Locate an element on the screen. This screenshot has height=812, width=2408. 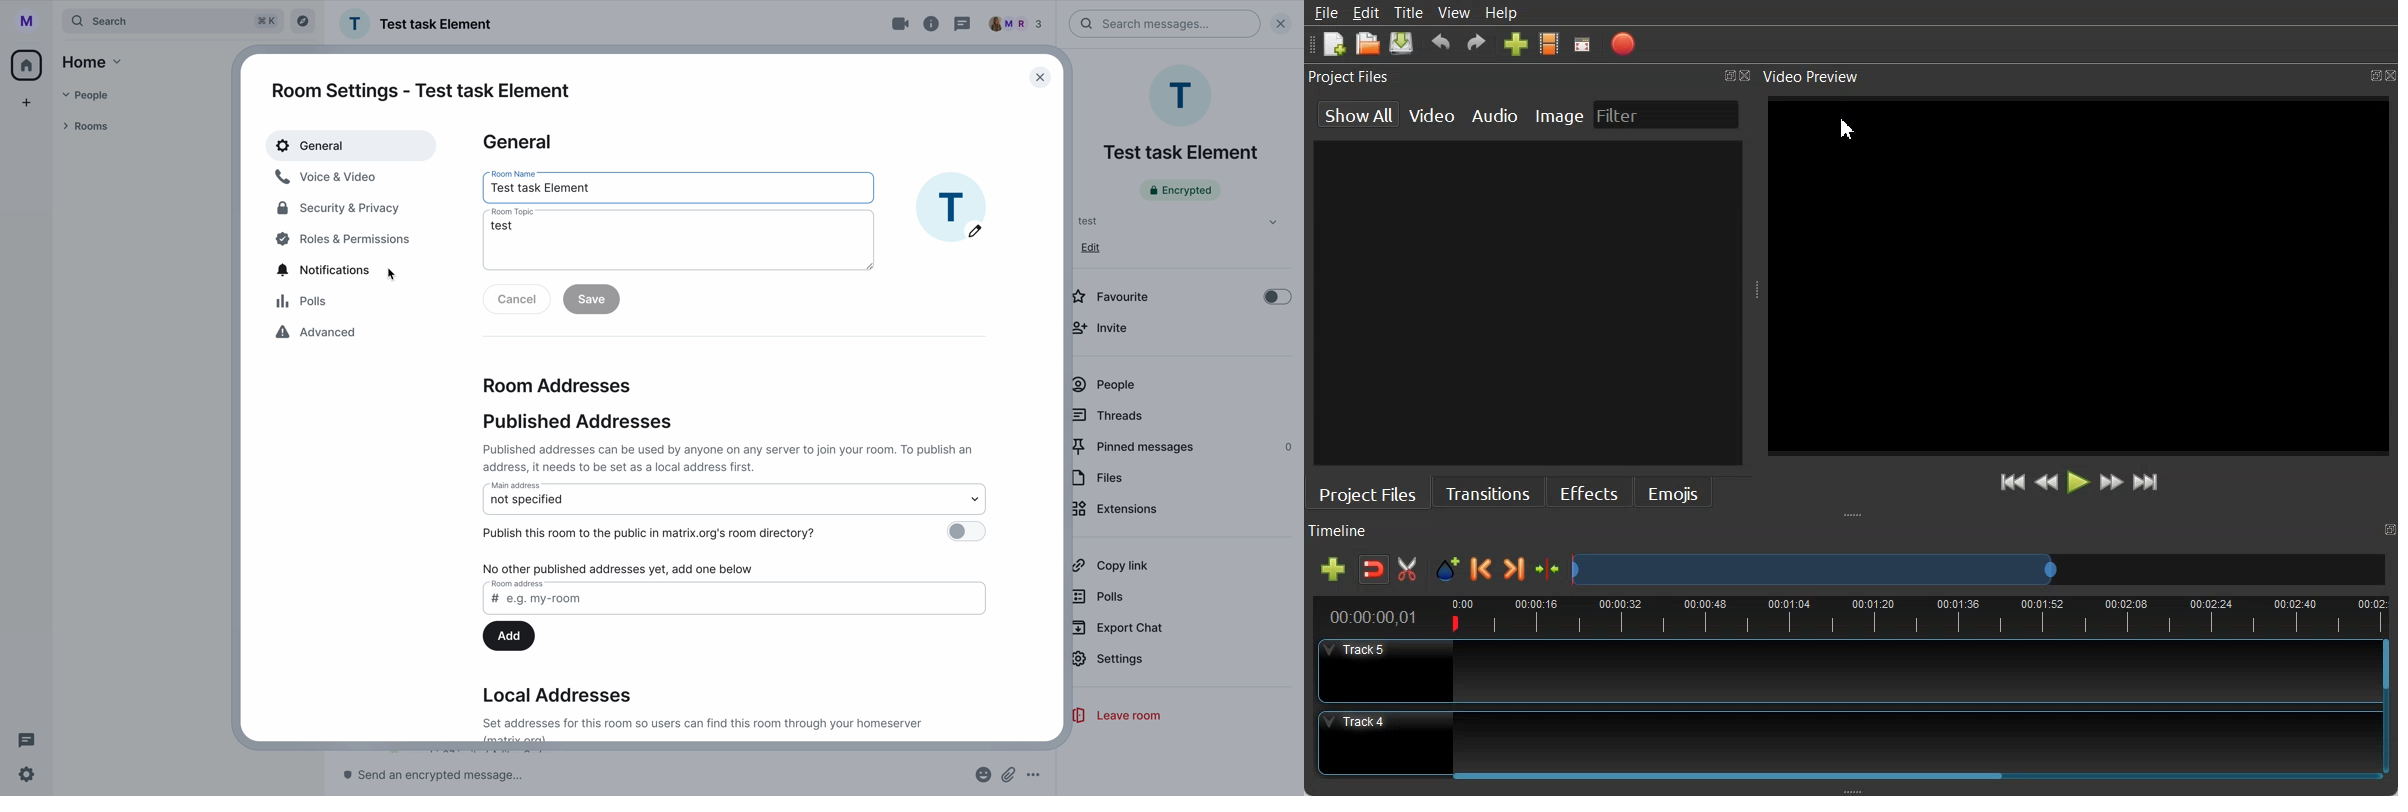
search bar is located at coordinates (1166, 24).